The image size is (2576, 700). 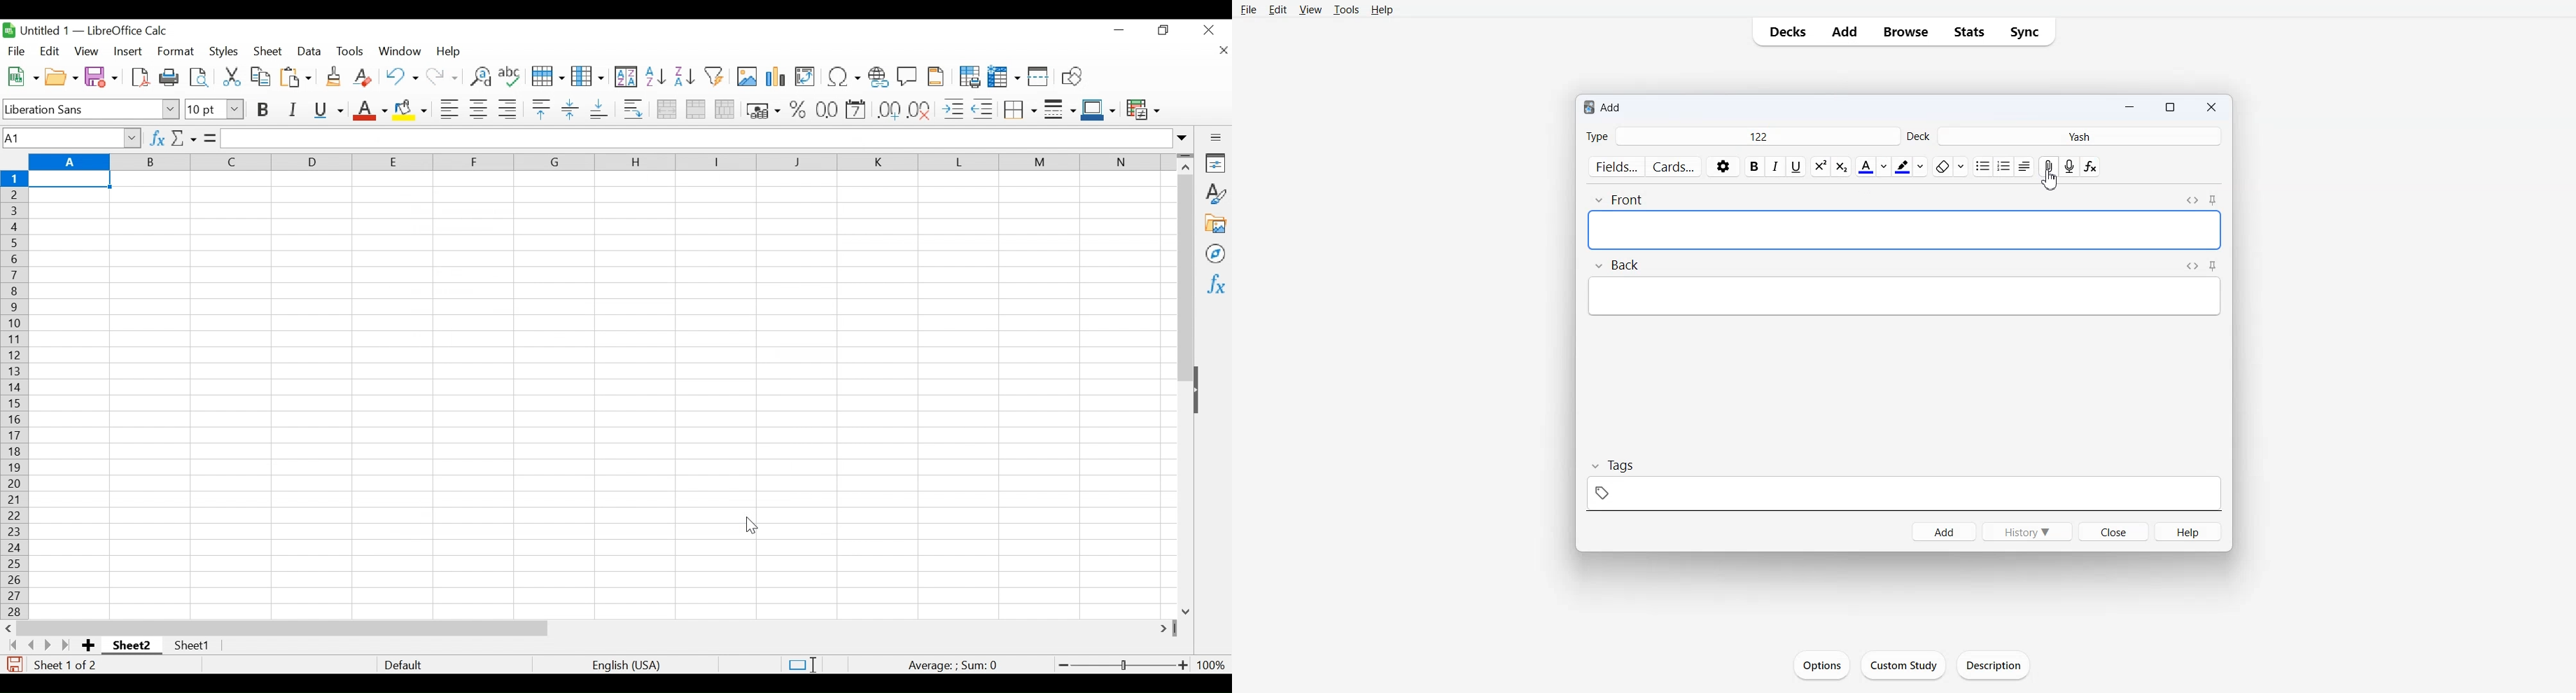 I want to click on Sidebar Settings, so click(x=1215, y=137).